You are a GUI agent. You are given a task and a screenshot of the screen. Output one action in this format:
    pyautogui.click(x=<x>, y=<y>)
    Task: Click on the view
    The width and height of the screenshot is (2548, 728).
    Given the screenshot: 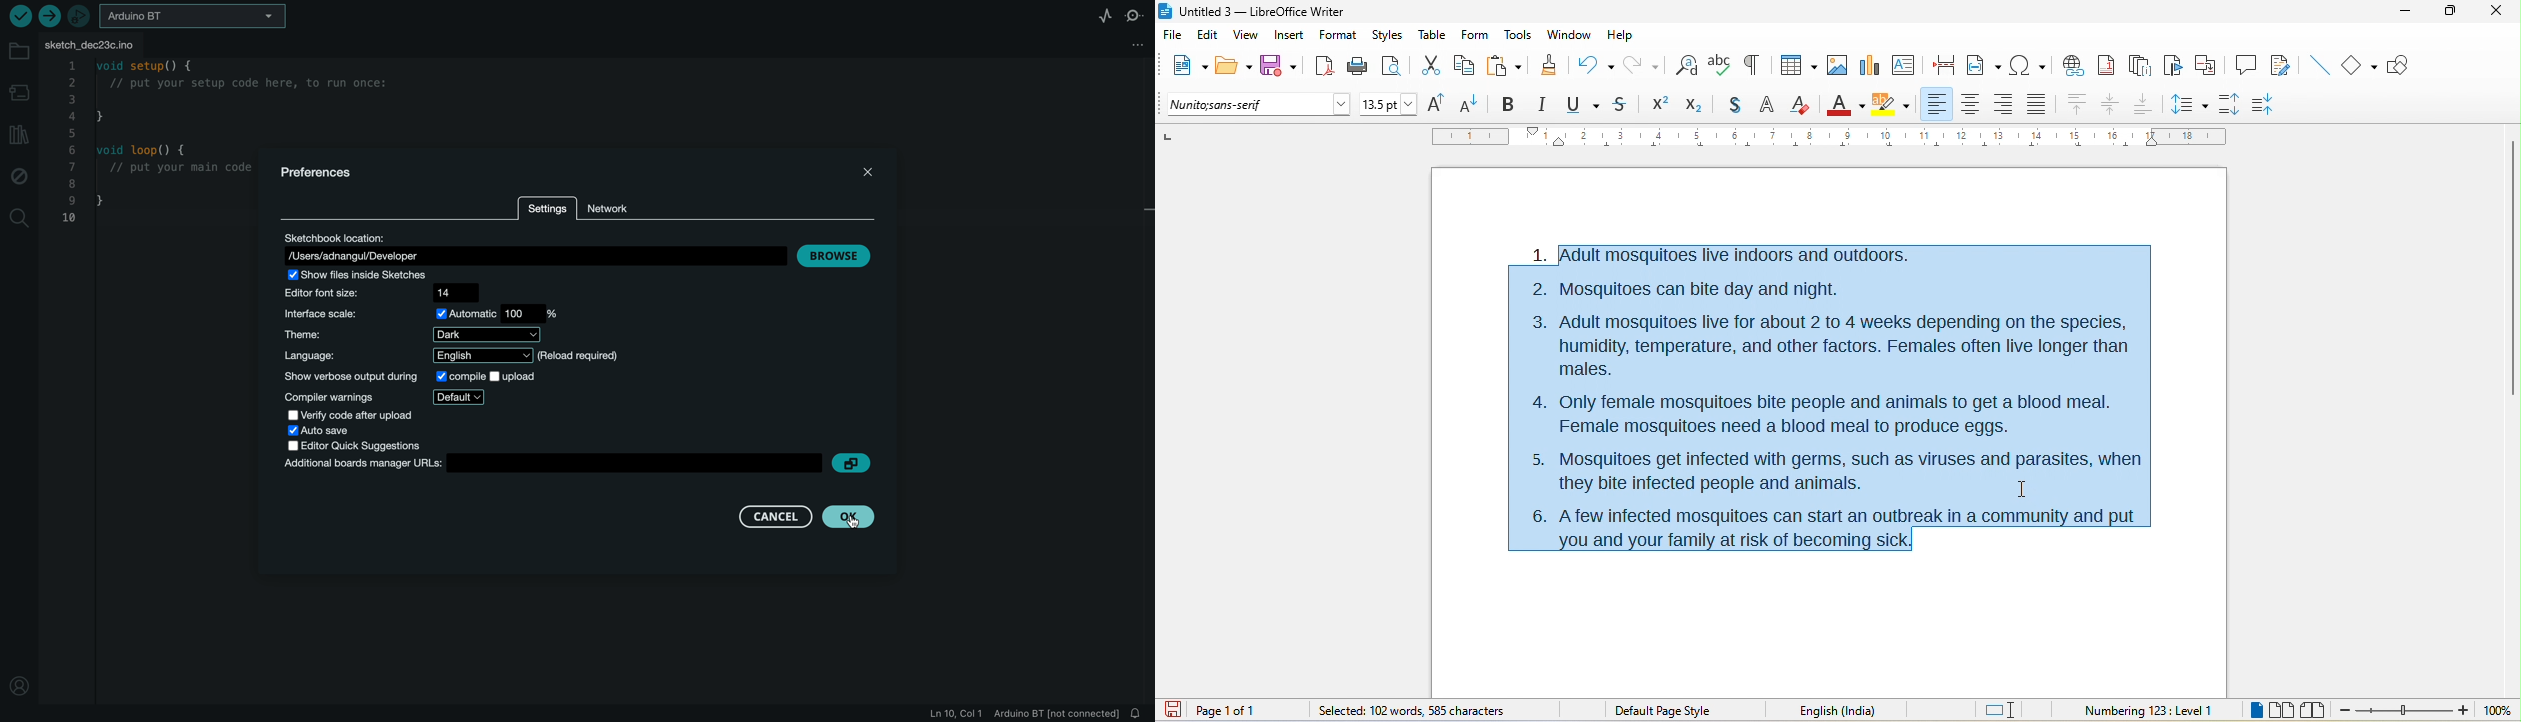 What is the action you would take?
    pyautogui.click(x=1249, y=36)
    